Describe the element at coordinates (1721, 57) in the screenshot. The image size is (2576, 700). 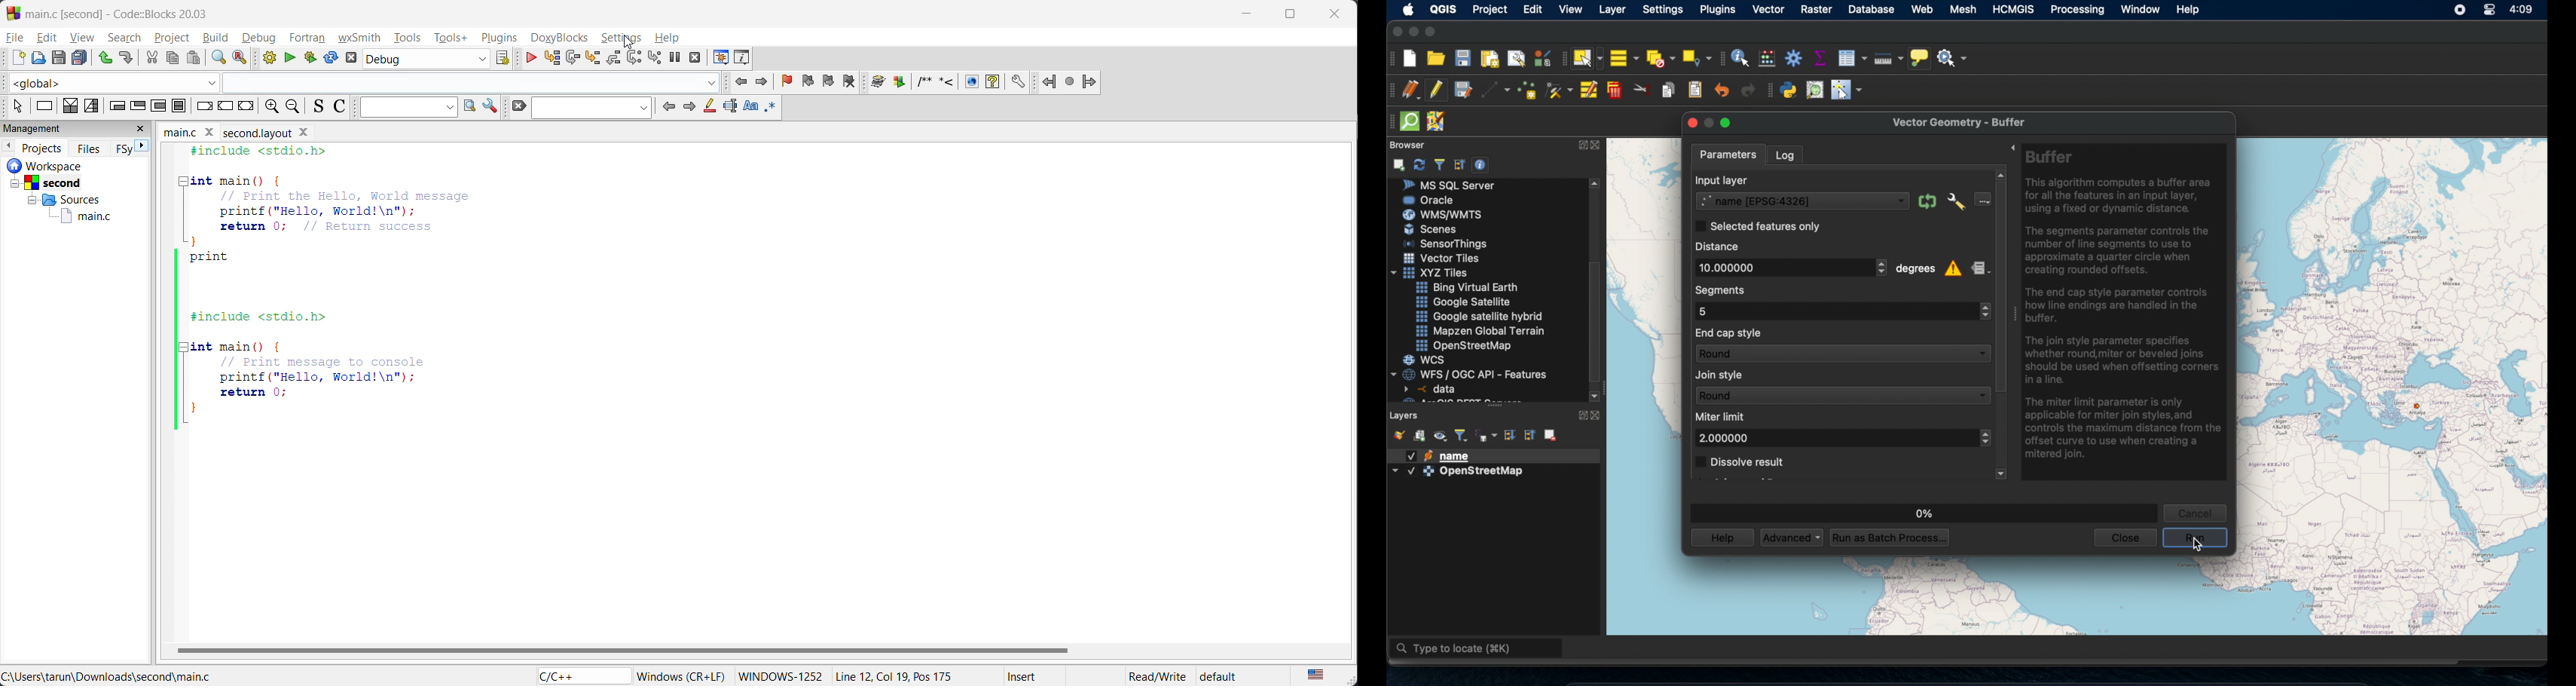
I see `attributes toolbar` at that location.